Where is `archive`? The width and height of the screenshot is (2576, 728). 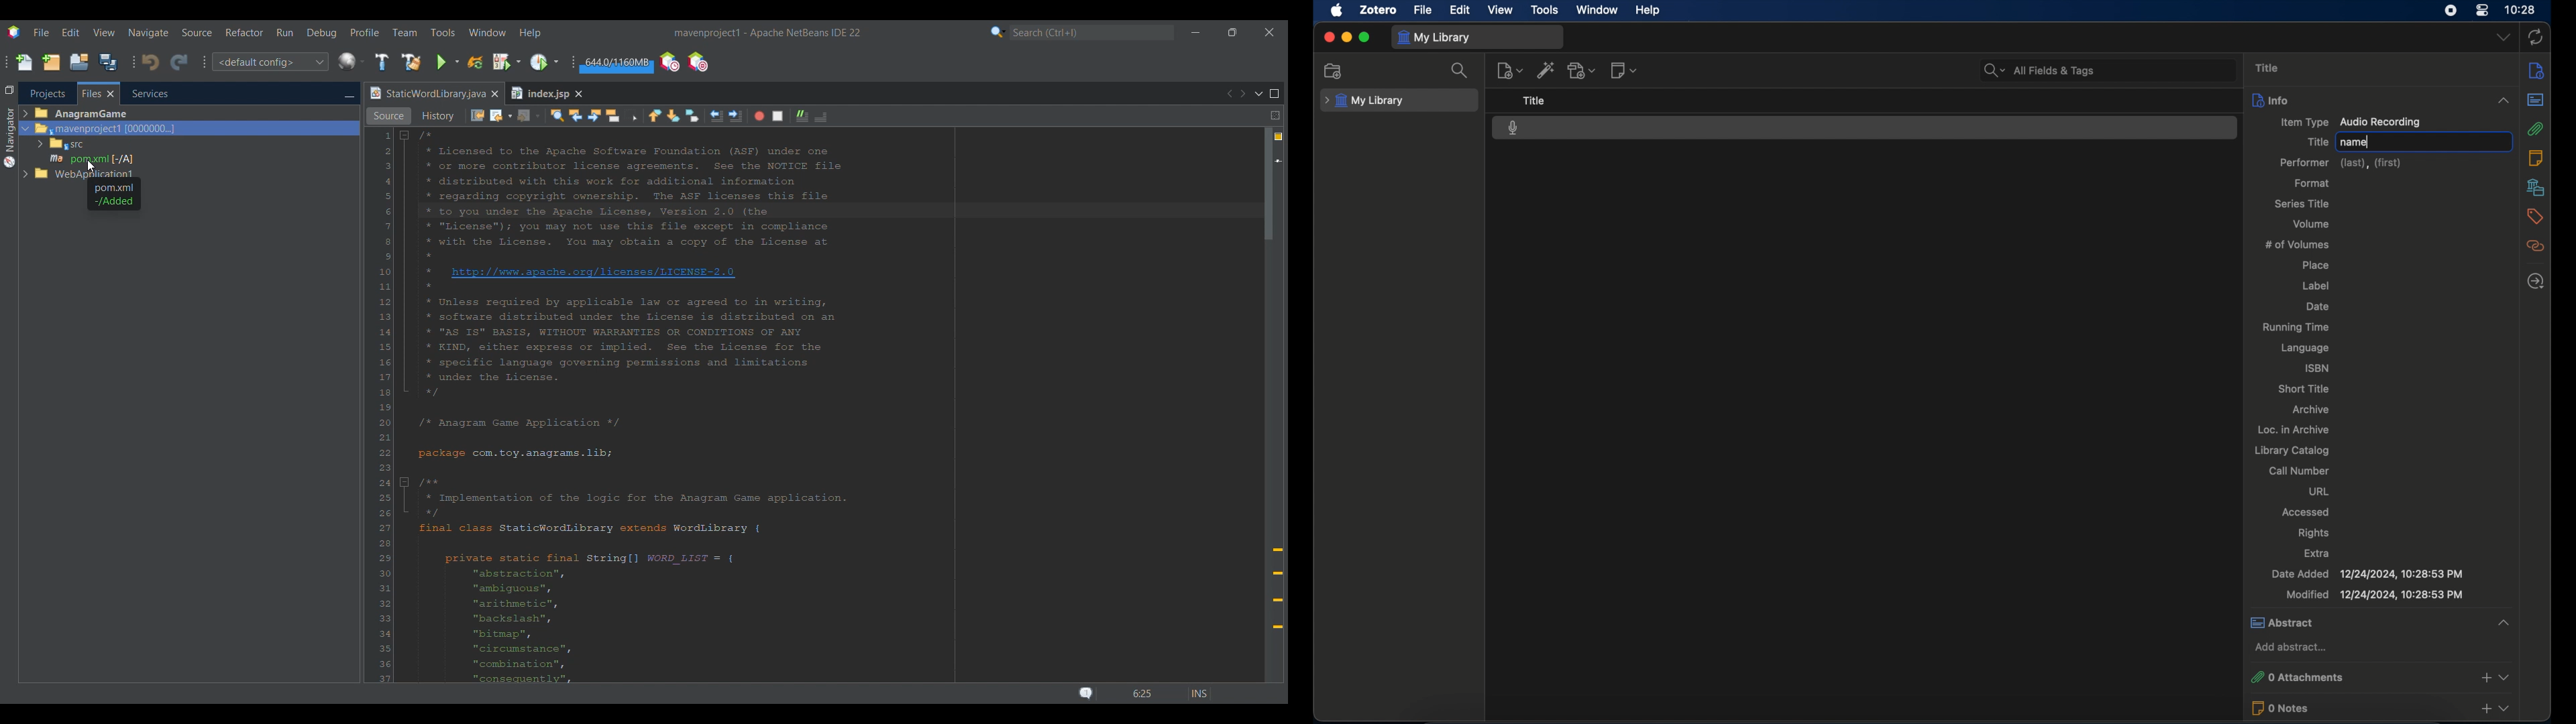 archive is located at coordinates (2313, 410).